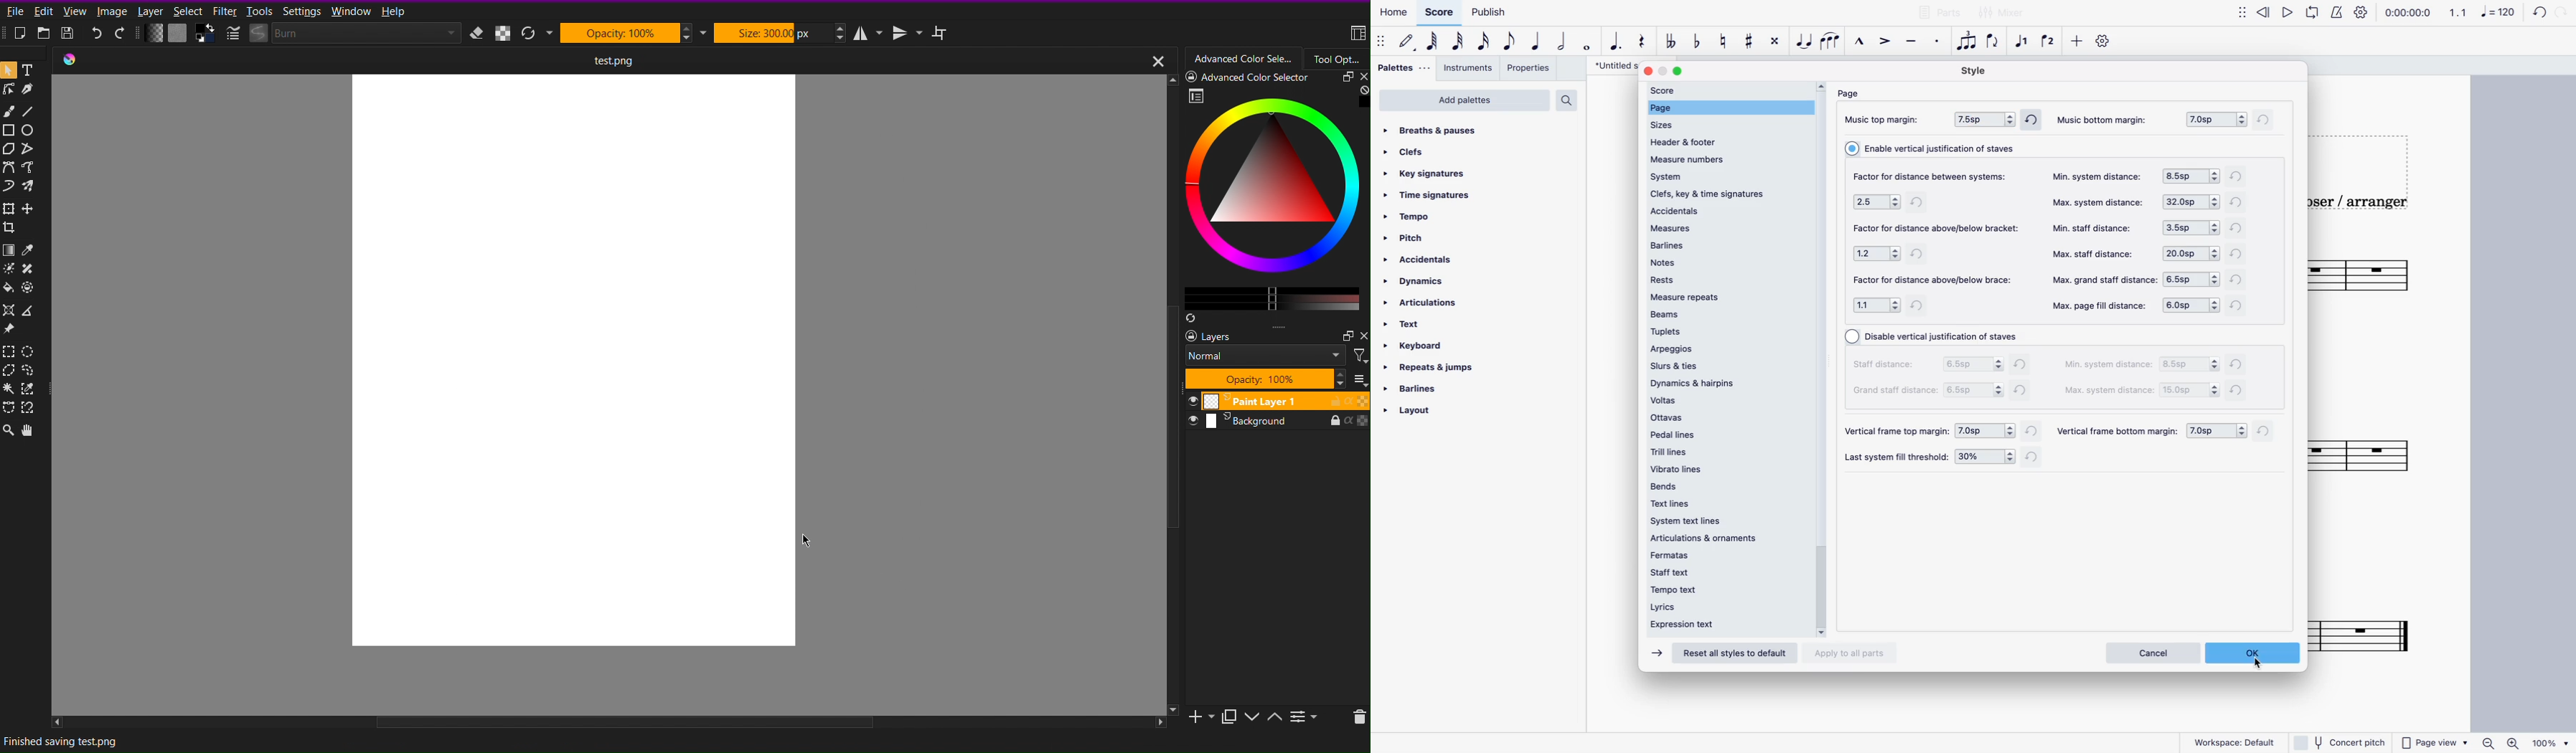  I want to click on cursor, so click(2257, 664).